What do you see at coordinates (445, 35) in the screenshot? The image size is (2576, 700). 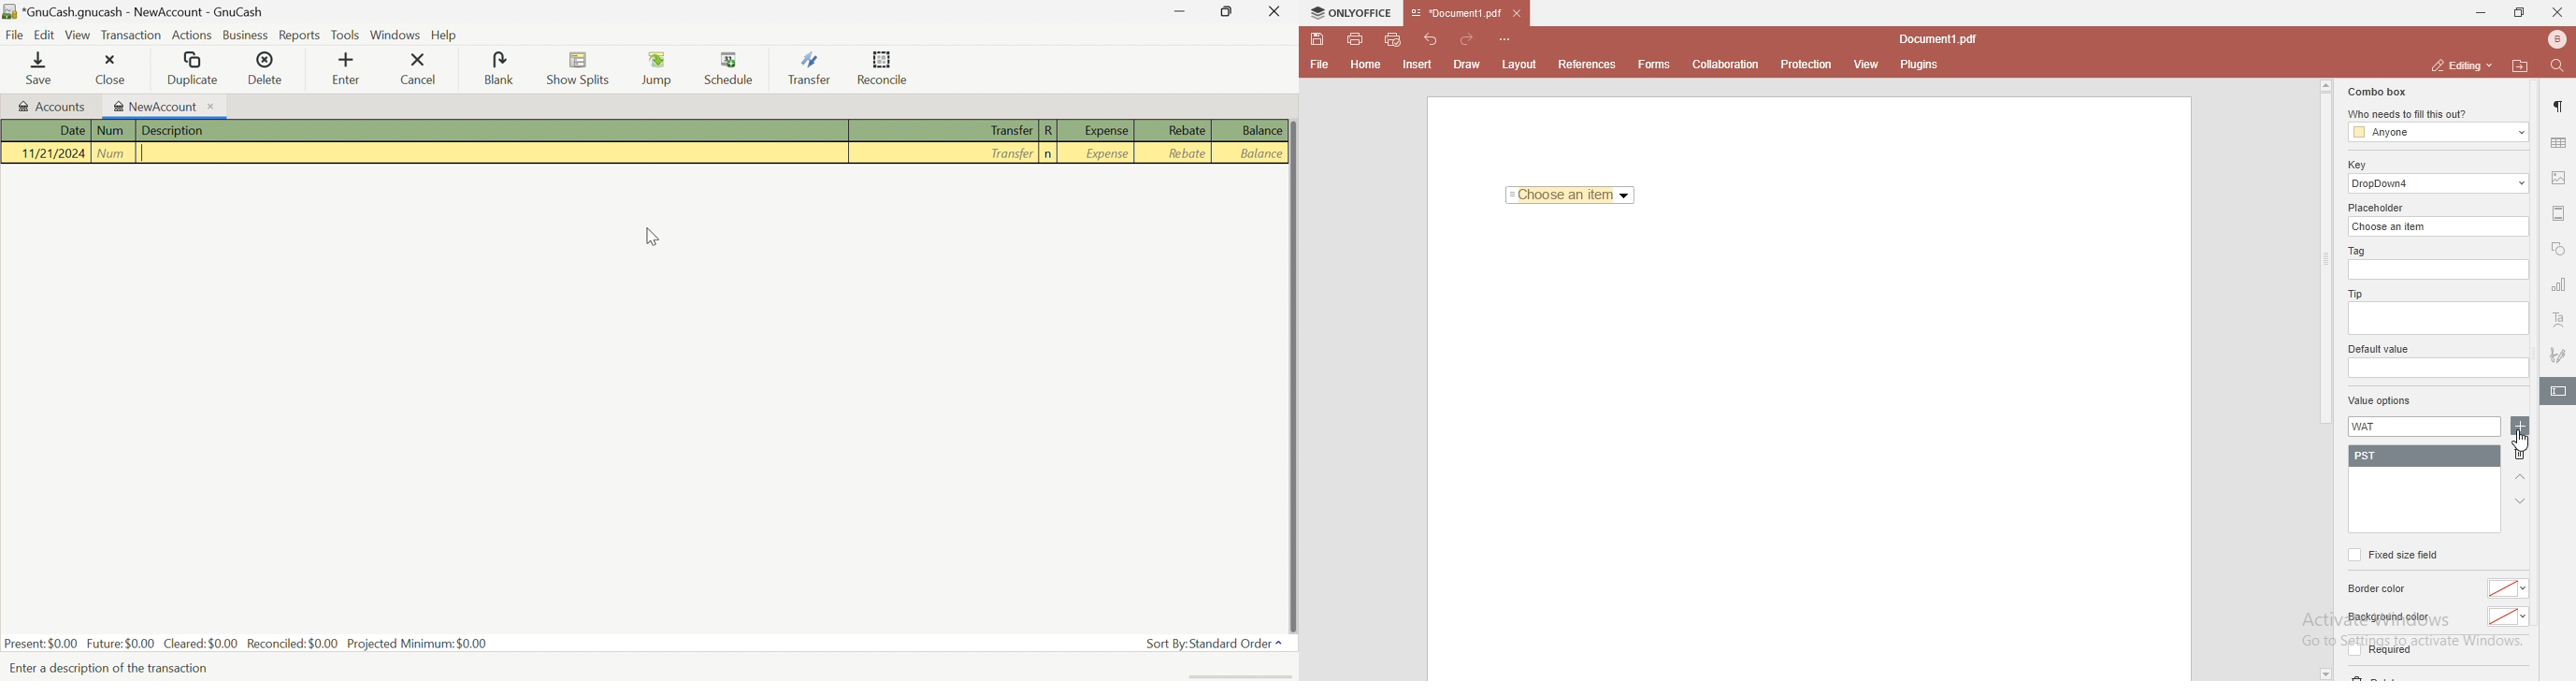 I see `Help` at bounding box center [445, 35].